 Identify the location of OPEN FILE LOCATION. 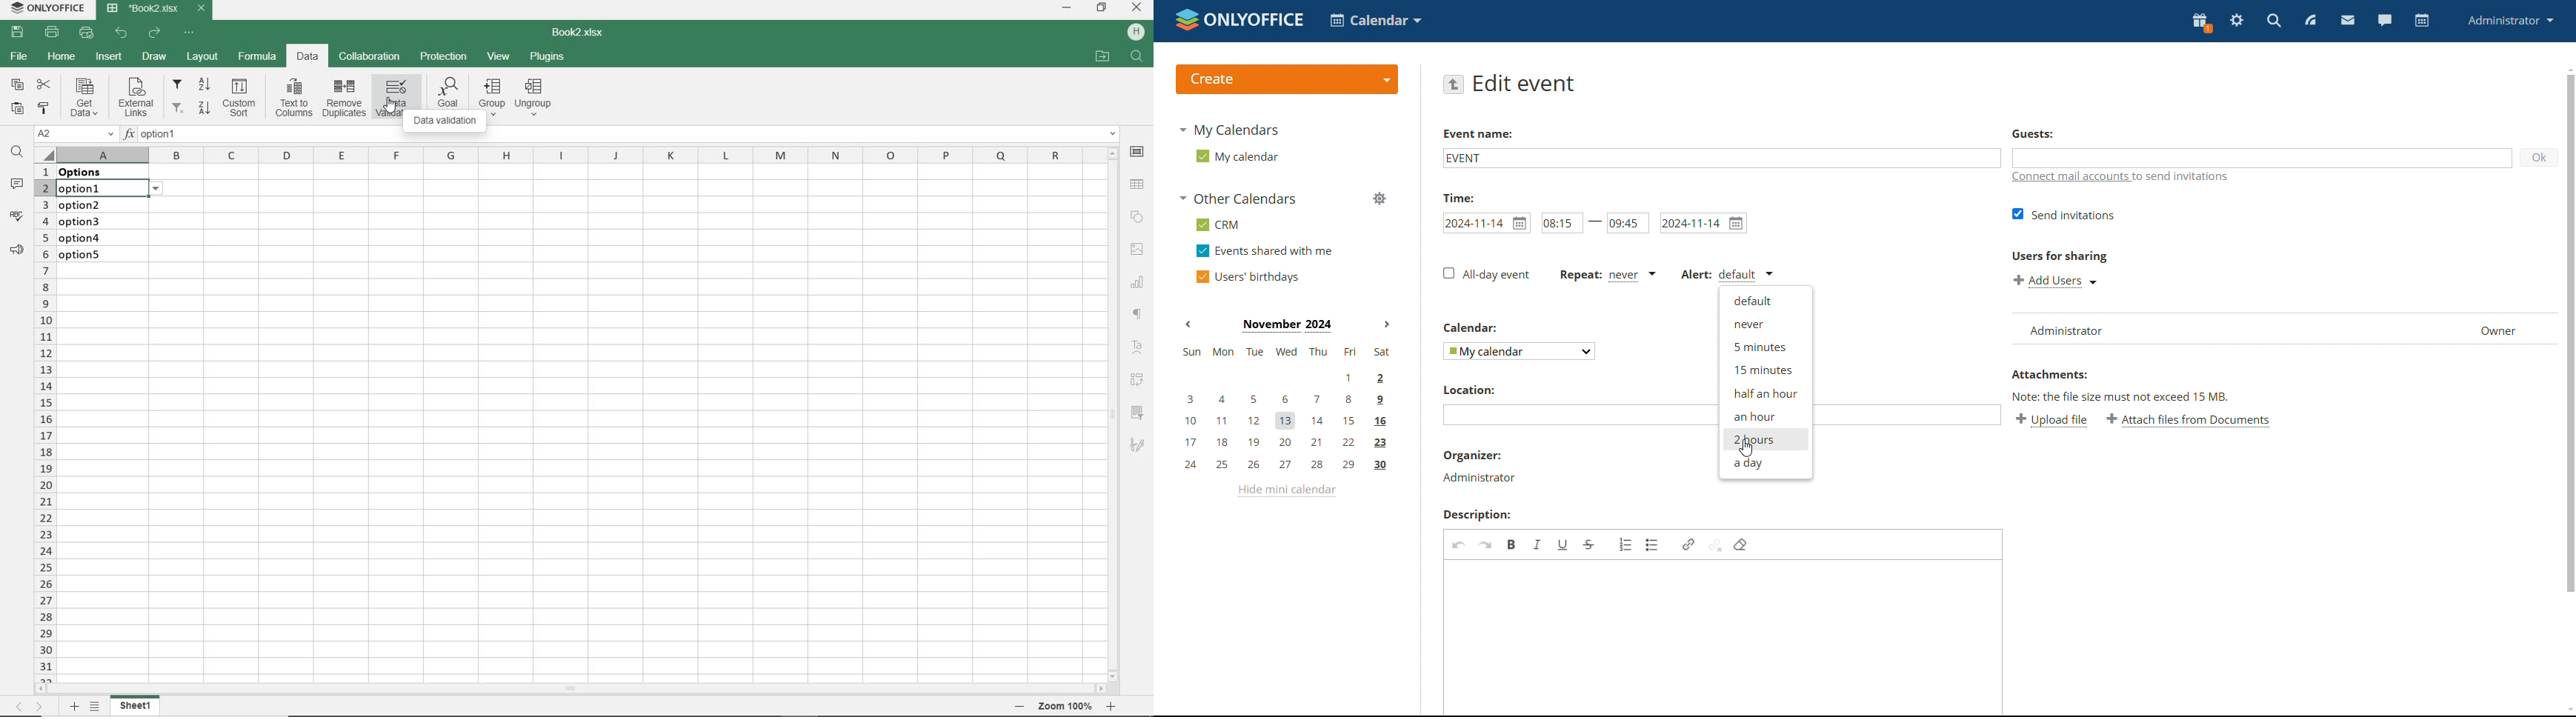
(1103, 56).